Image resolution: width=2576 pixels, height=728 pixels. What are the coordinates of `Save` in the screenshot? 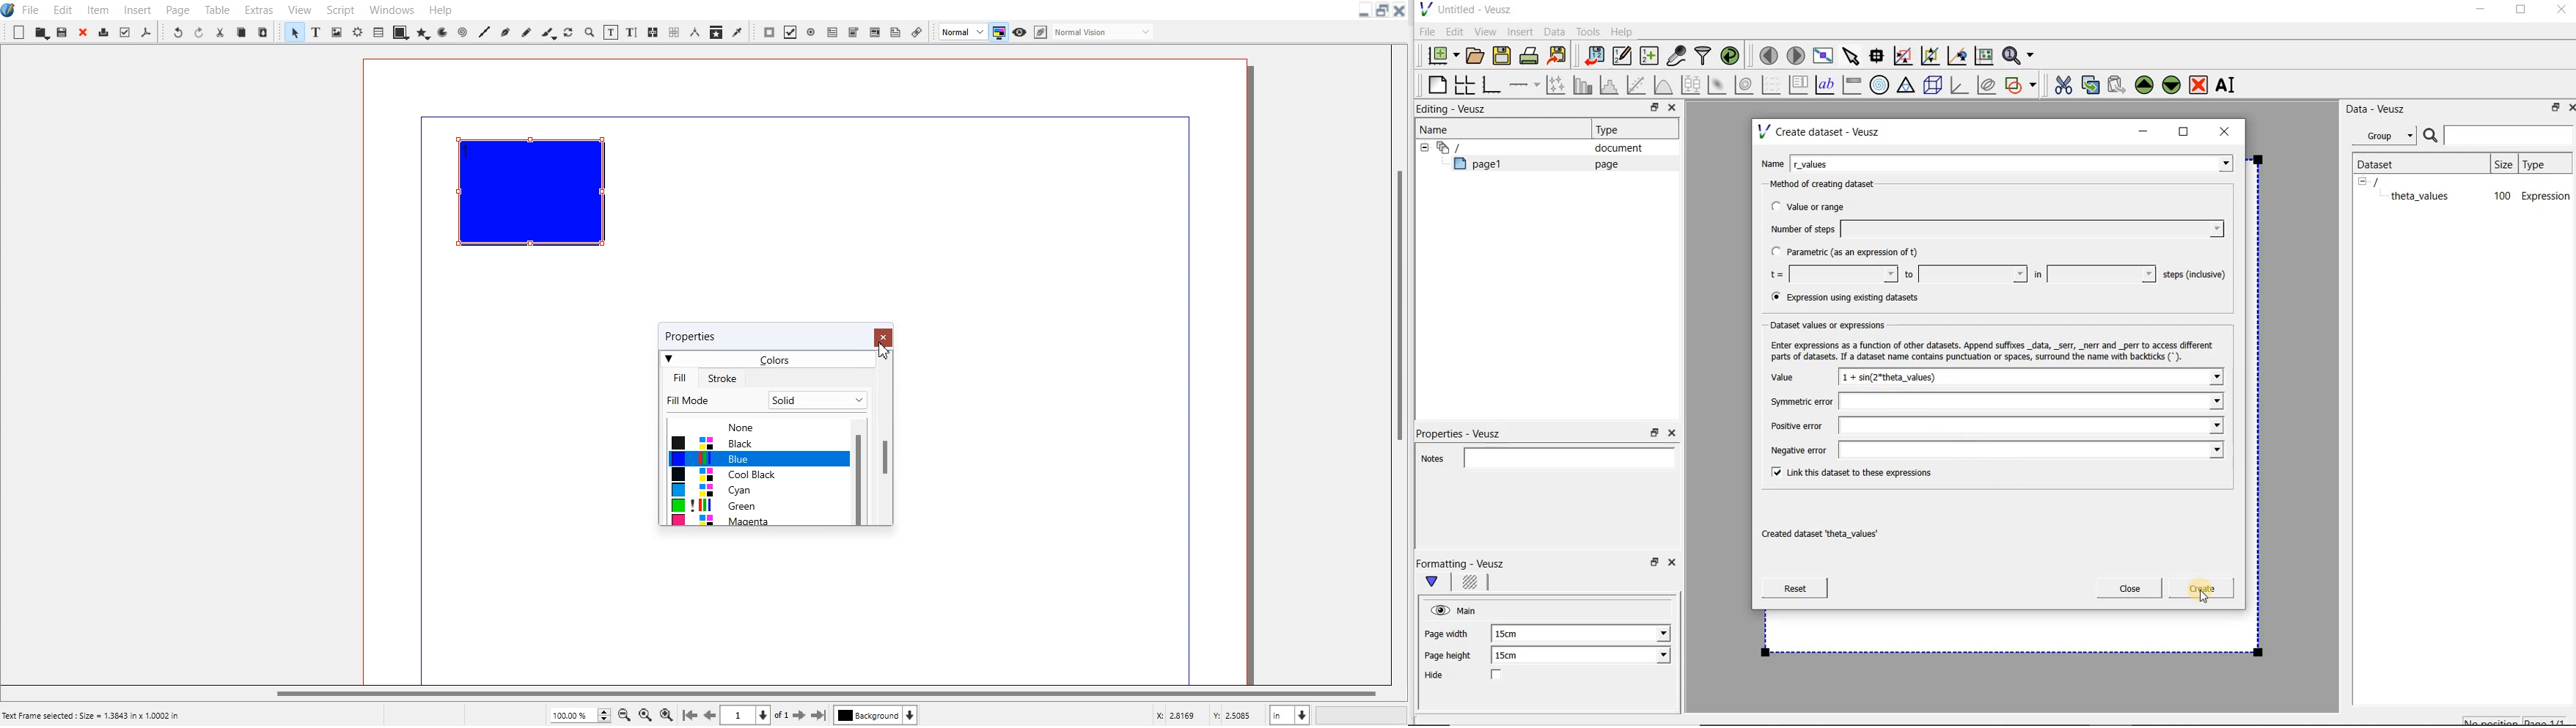 It's located at (62, 32).